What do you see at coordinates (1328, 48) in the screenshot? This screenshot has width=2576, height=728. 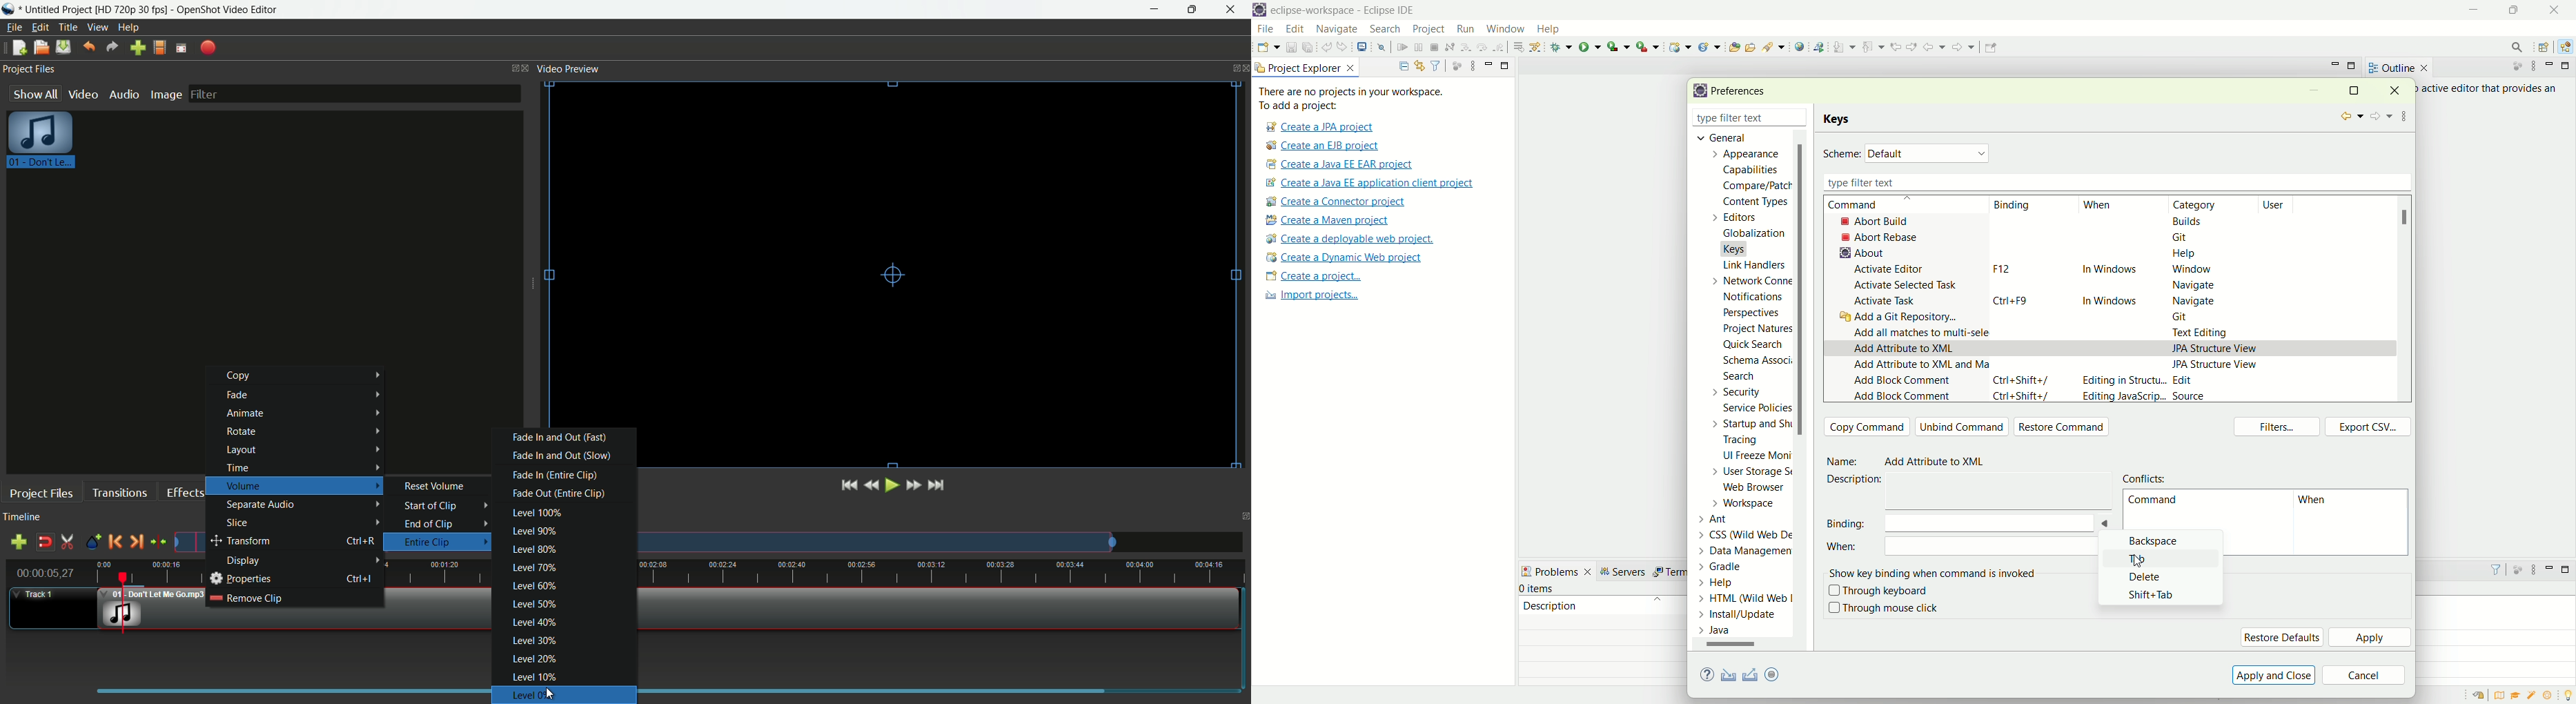 I see `undo` at bounding box center [1328, 48].